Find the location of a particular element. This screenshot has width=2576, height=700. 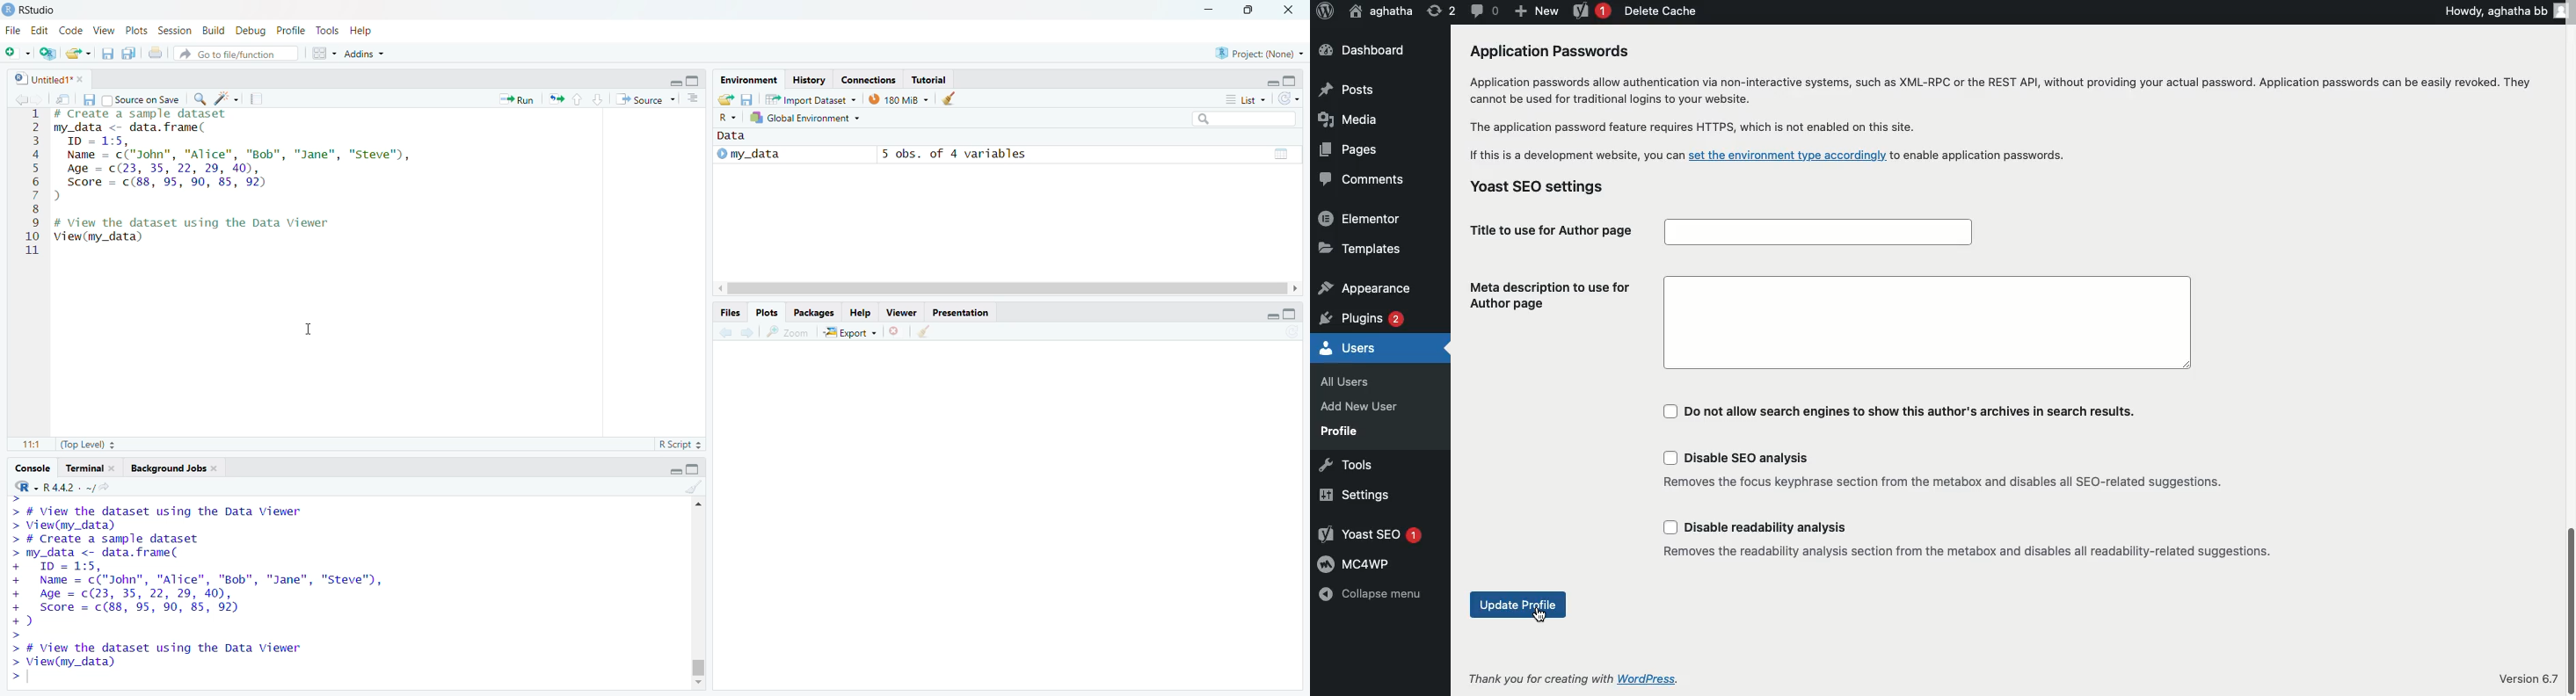

Plots is located at coordinates (137, 32).